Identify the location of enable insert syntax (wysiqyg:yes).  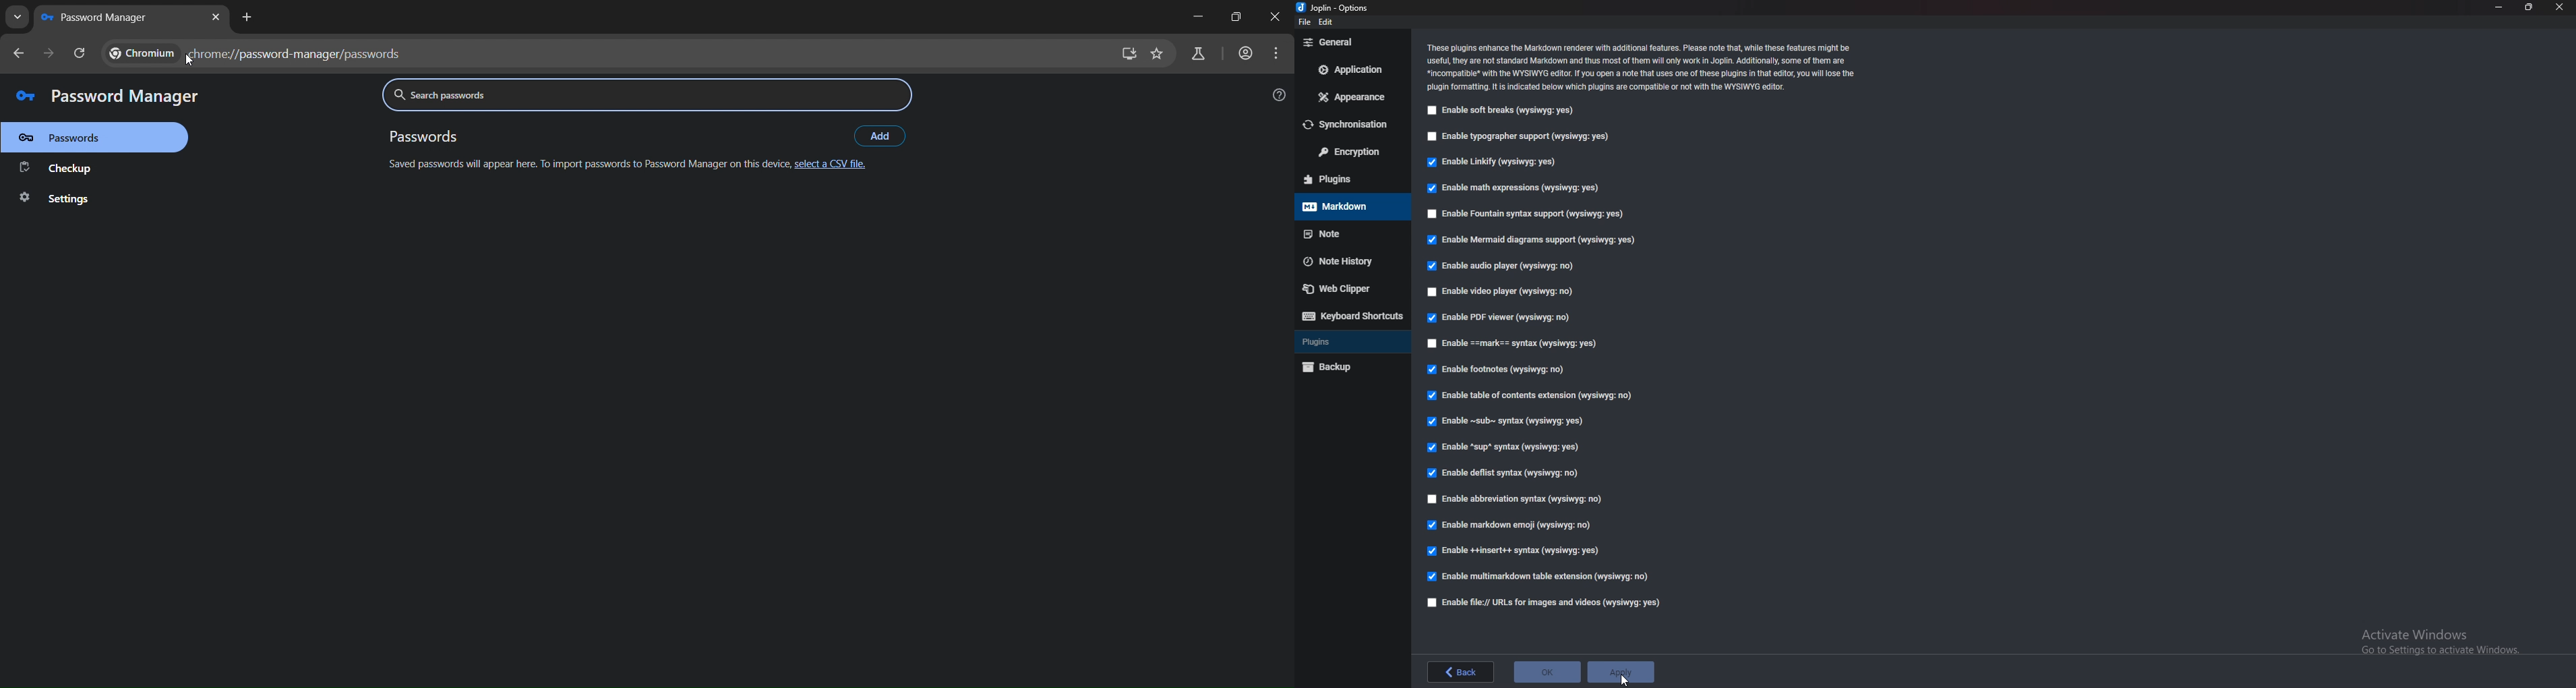
(1515, 552).